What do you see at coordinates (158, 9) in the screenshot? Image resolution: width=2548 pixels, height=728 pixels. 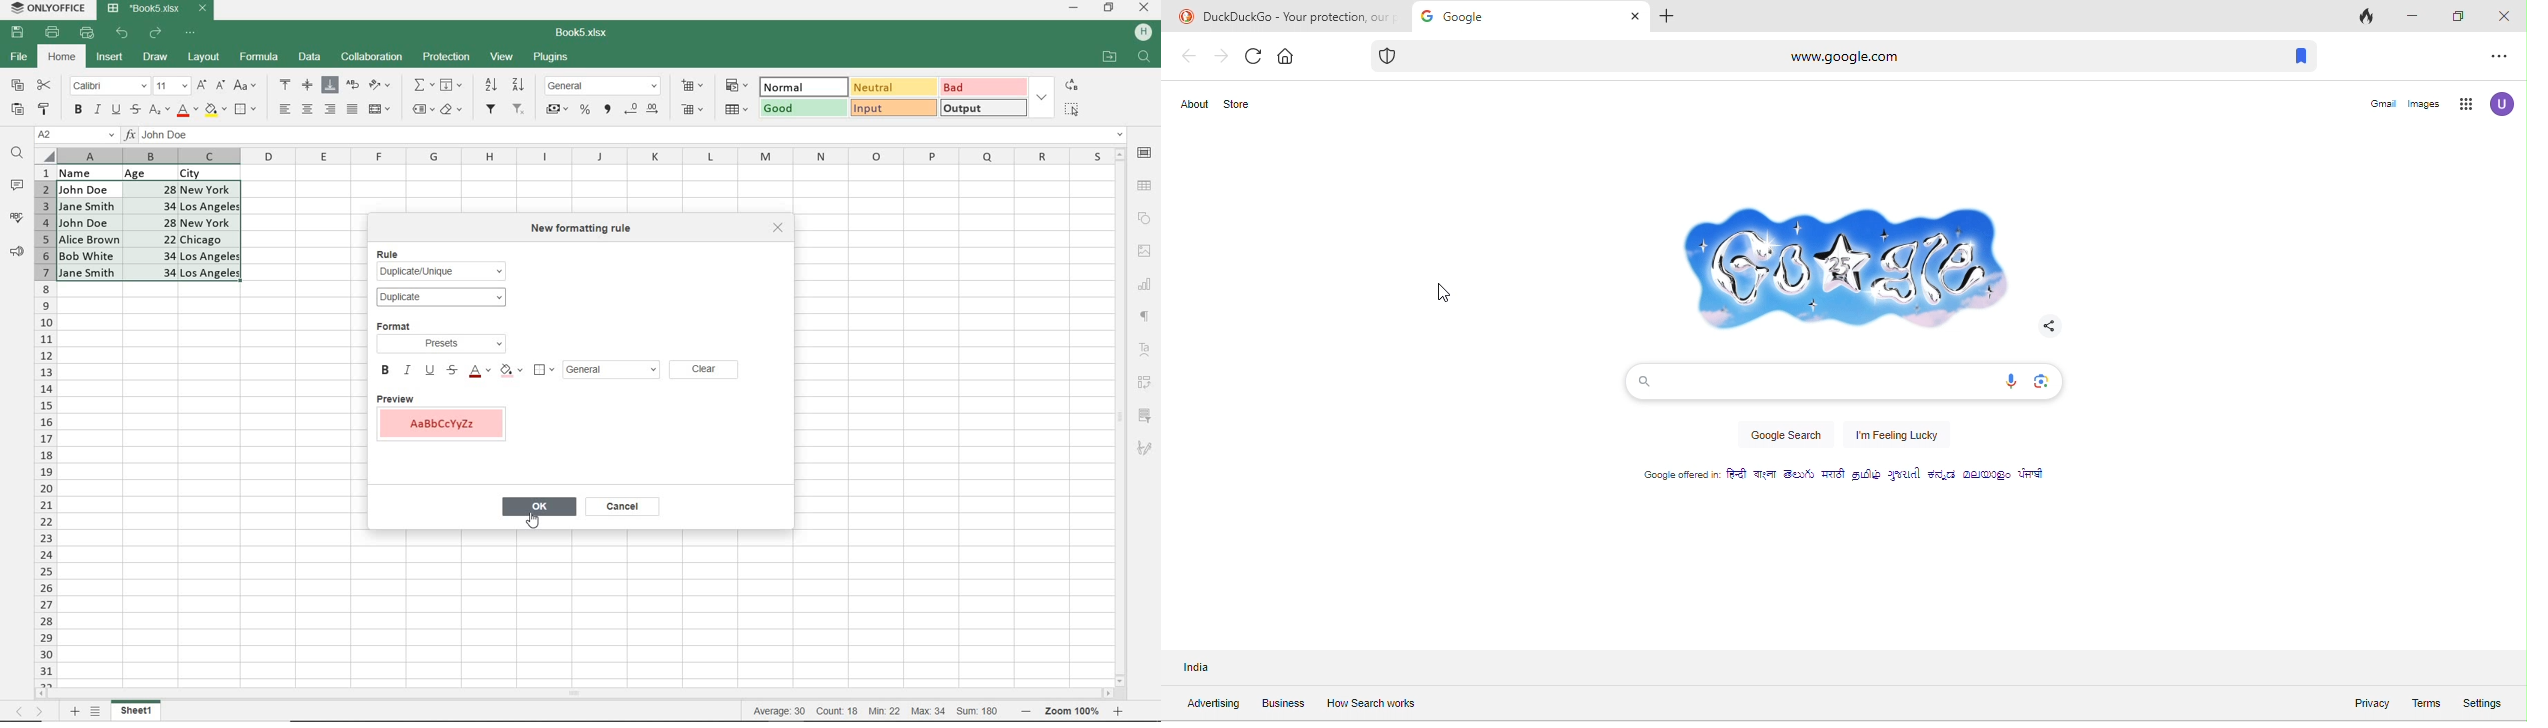 I see `DOCUMENT NAME` at bounding box center [158, 9].